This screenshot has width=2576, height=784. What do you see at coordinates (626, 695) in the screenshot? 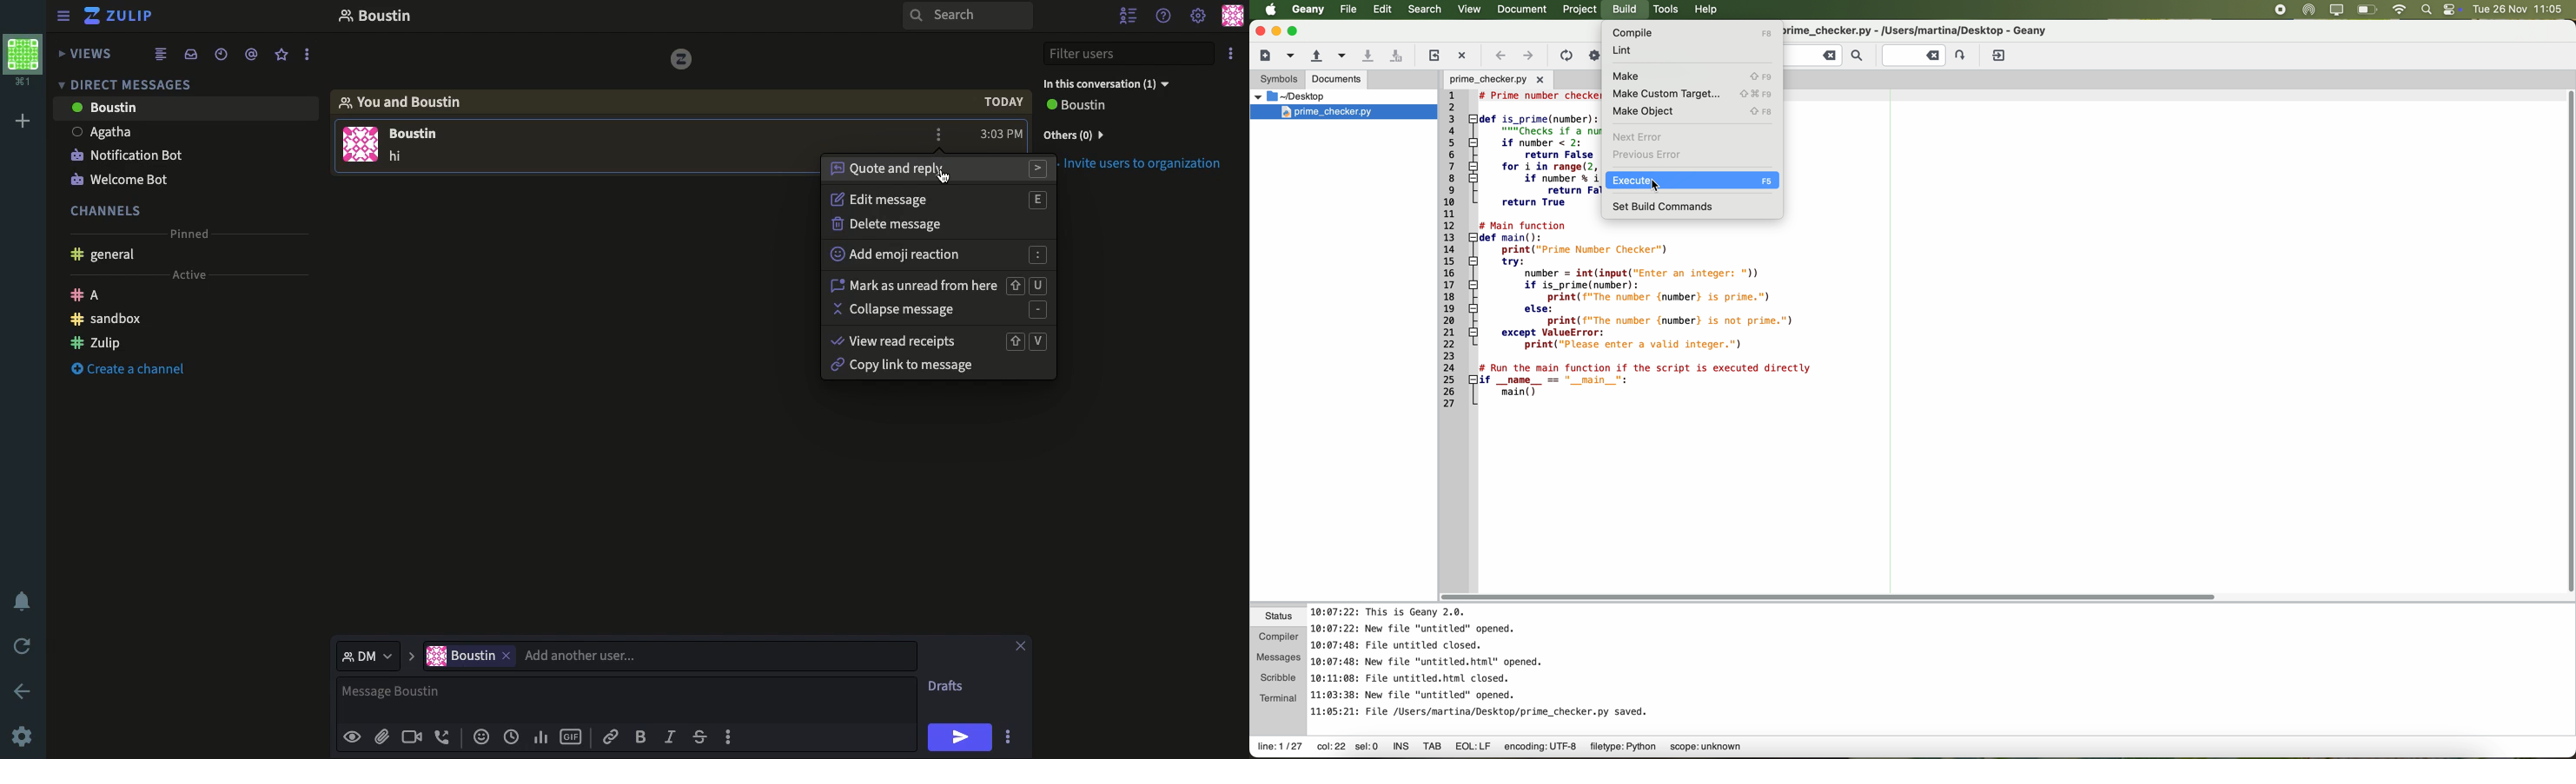
I see `Message` at bounding box center [626, 695].